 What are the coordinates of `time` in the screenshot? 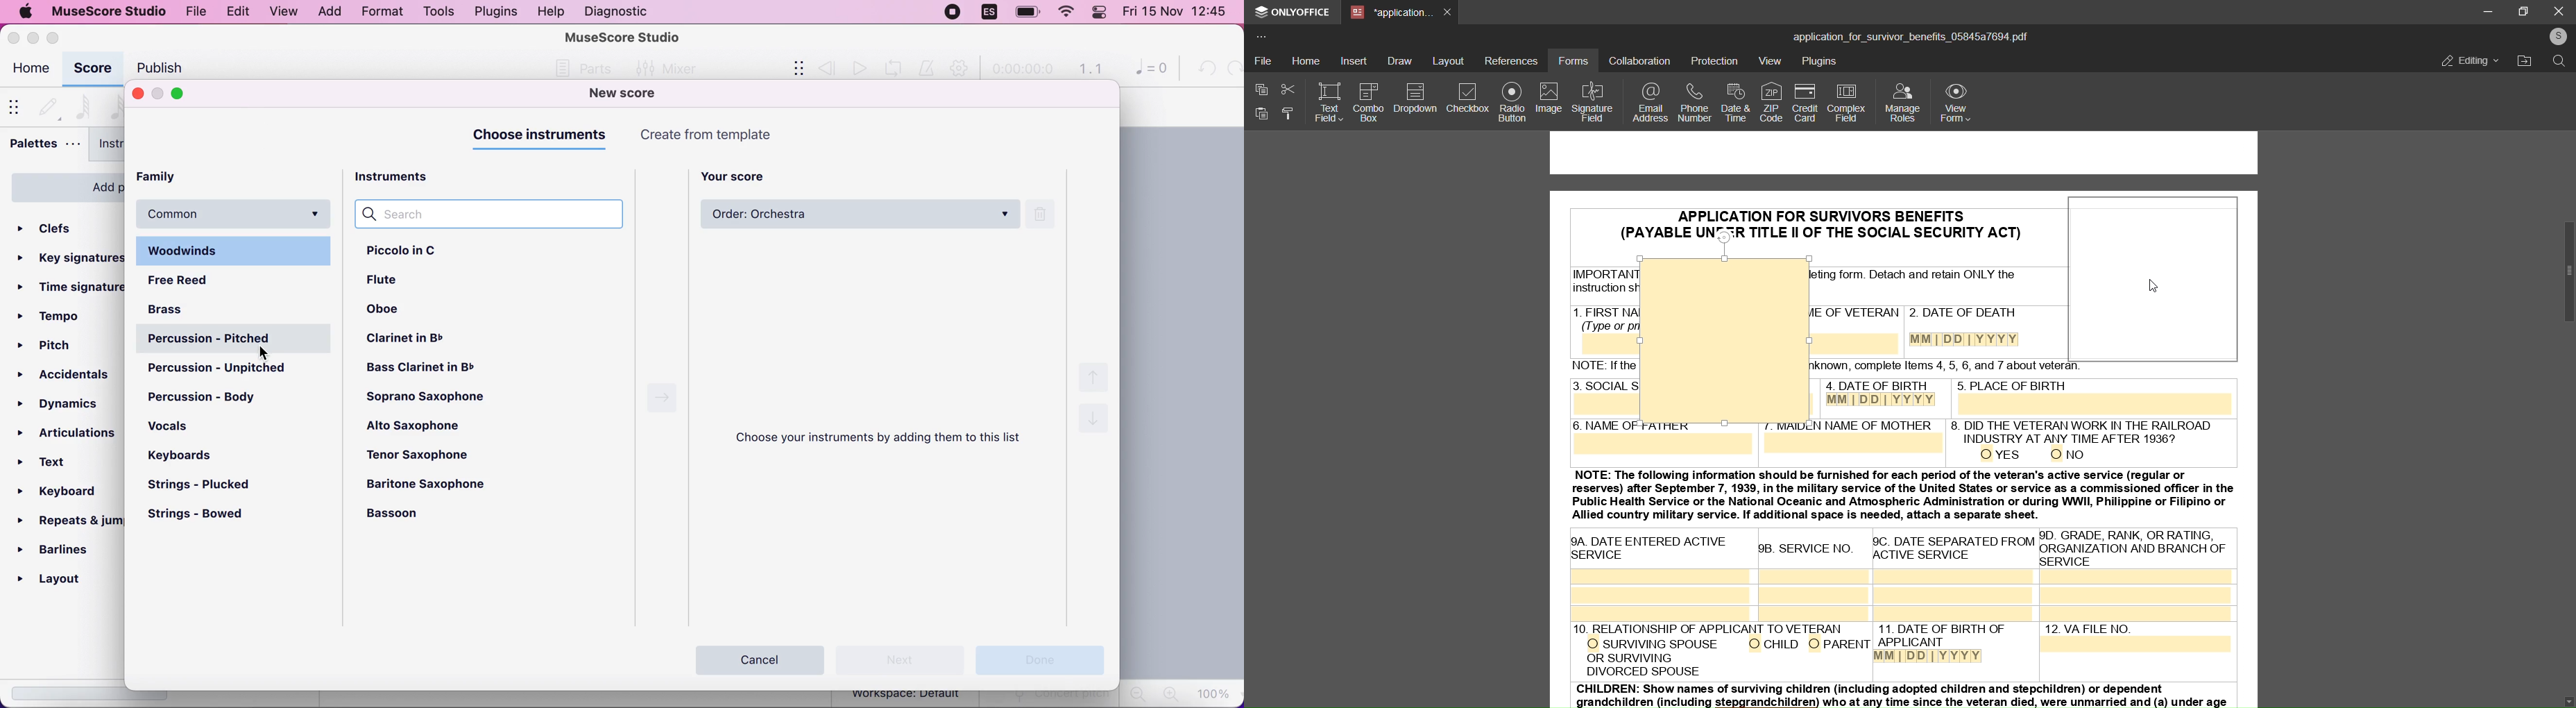 It's located at (1022, 70).